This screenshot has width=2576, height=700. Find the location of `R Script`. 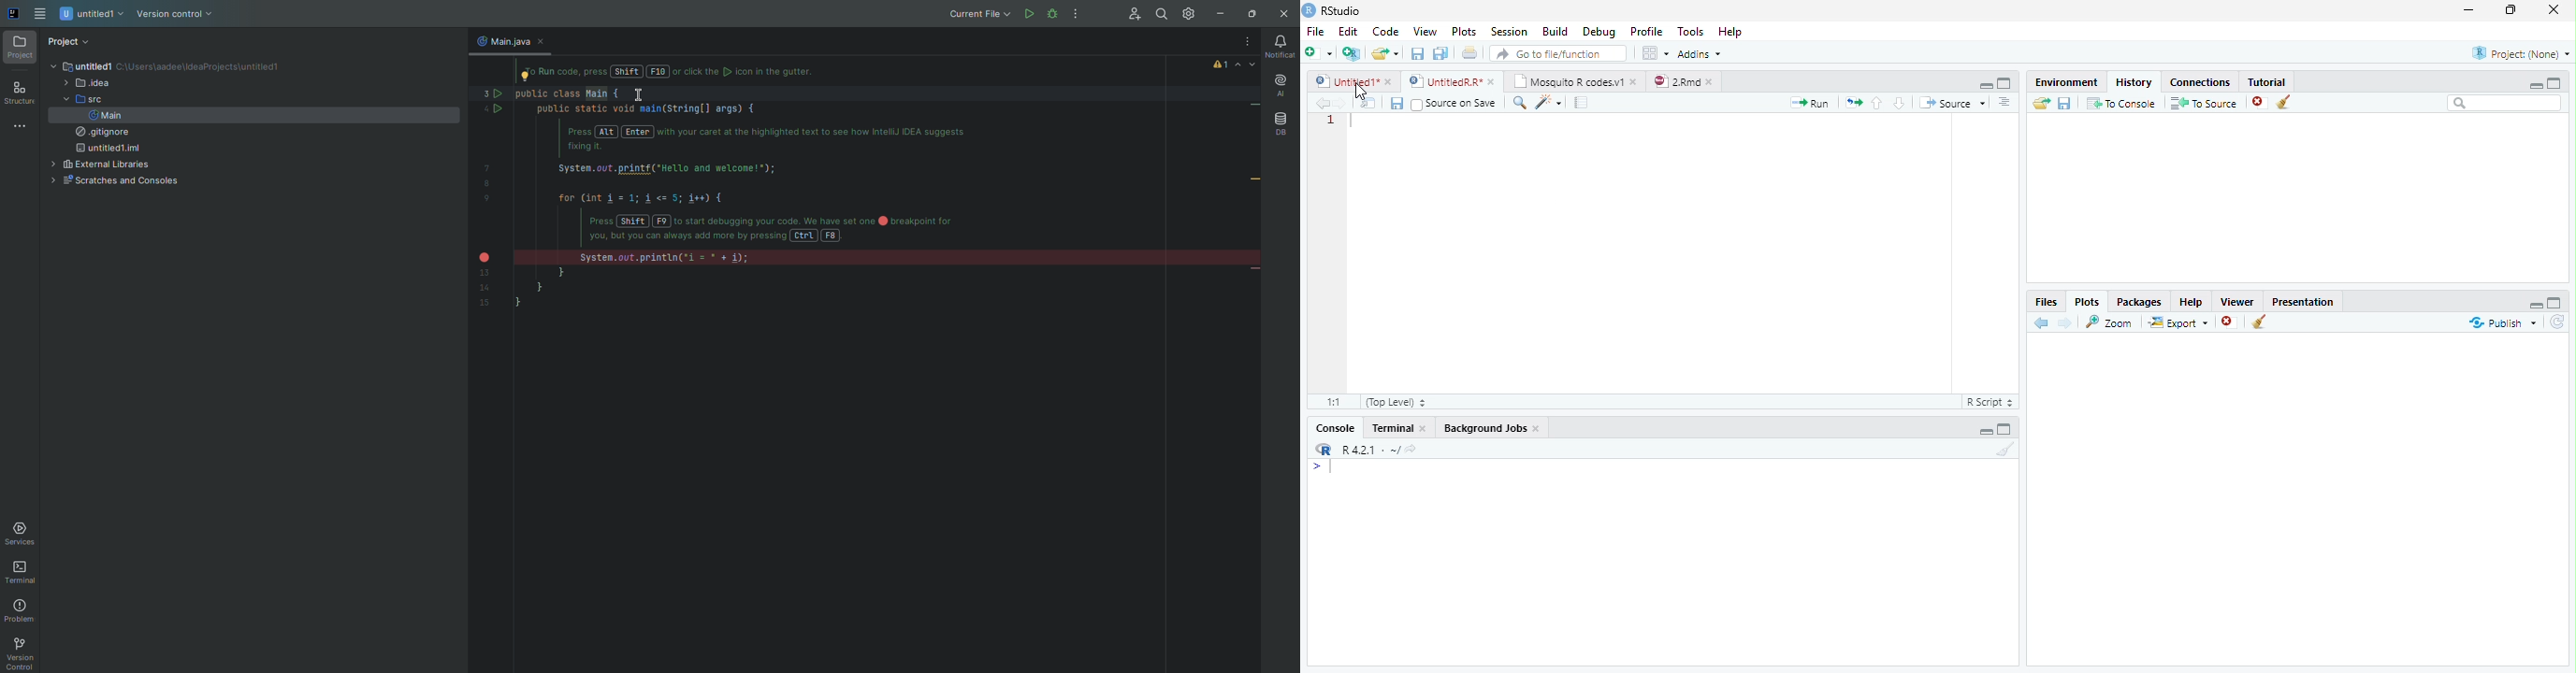

R Script is located at coordinates (1990, 402).